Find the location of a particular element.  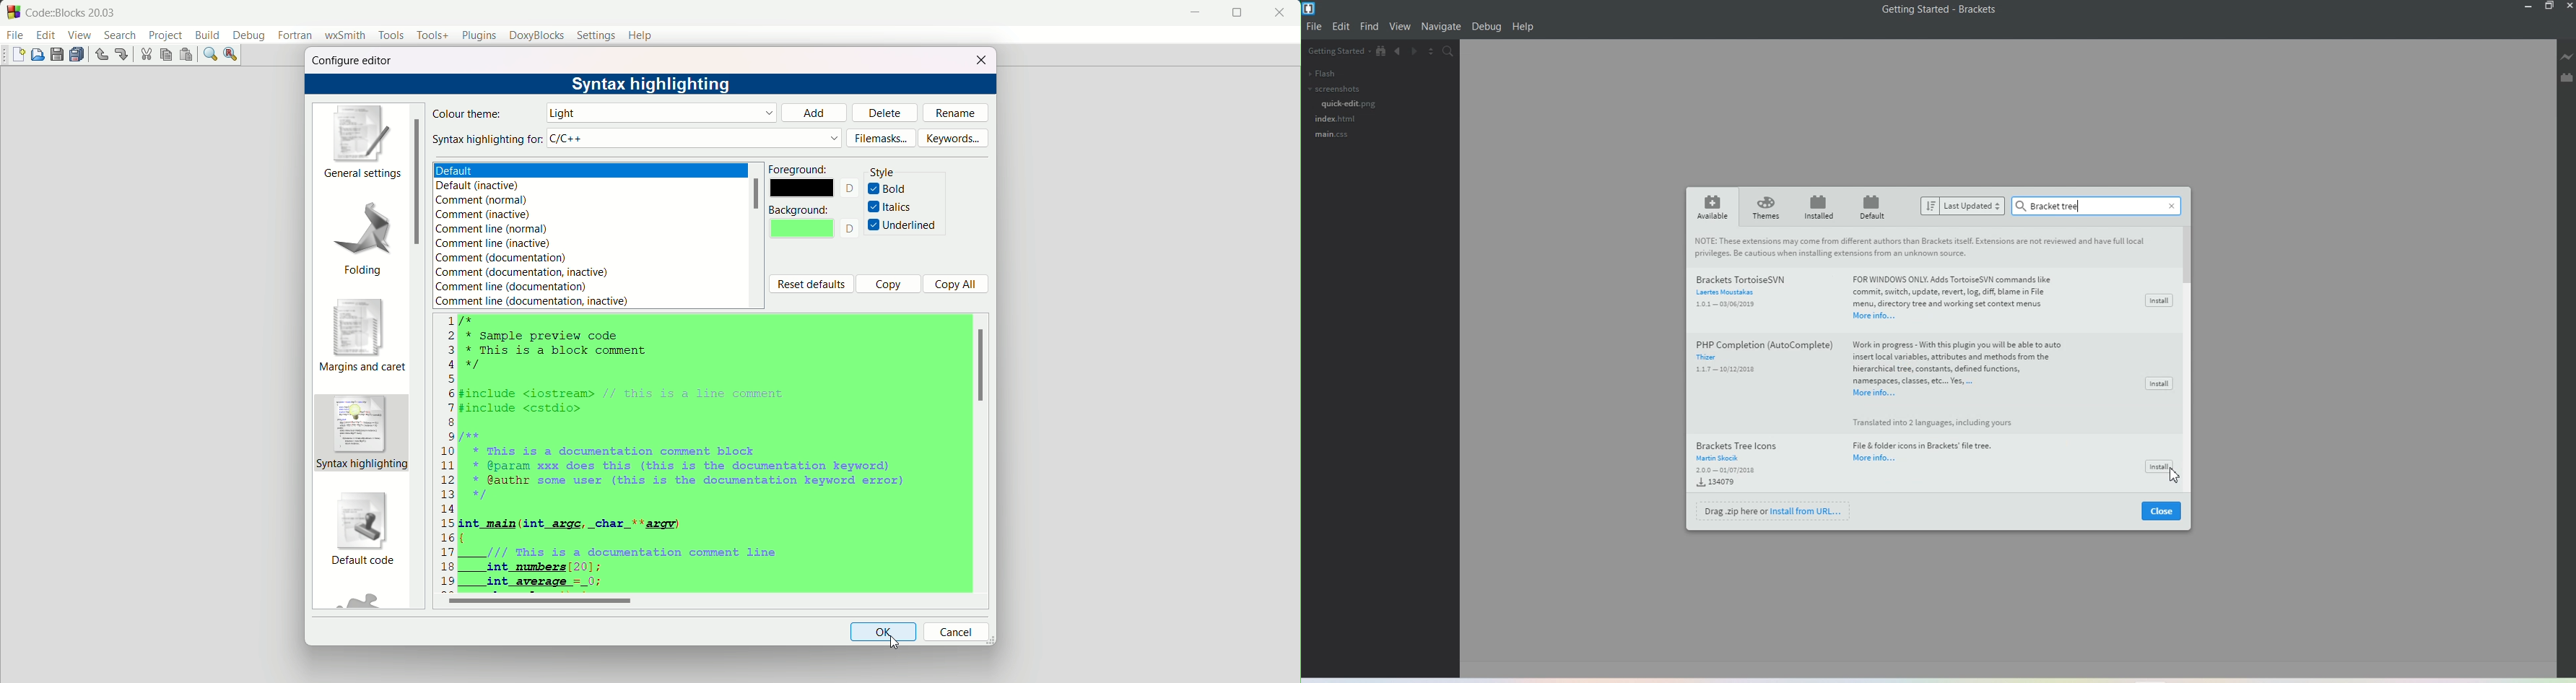

Default is located at coordinates (1874, 206).